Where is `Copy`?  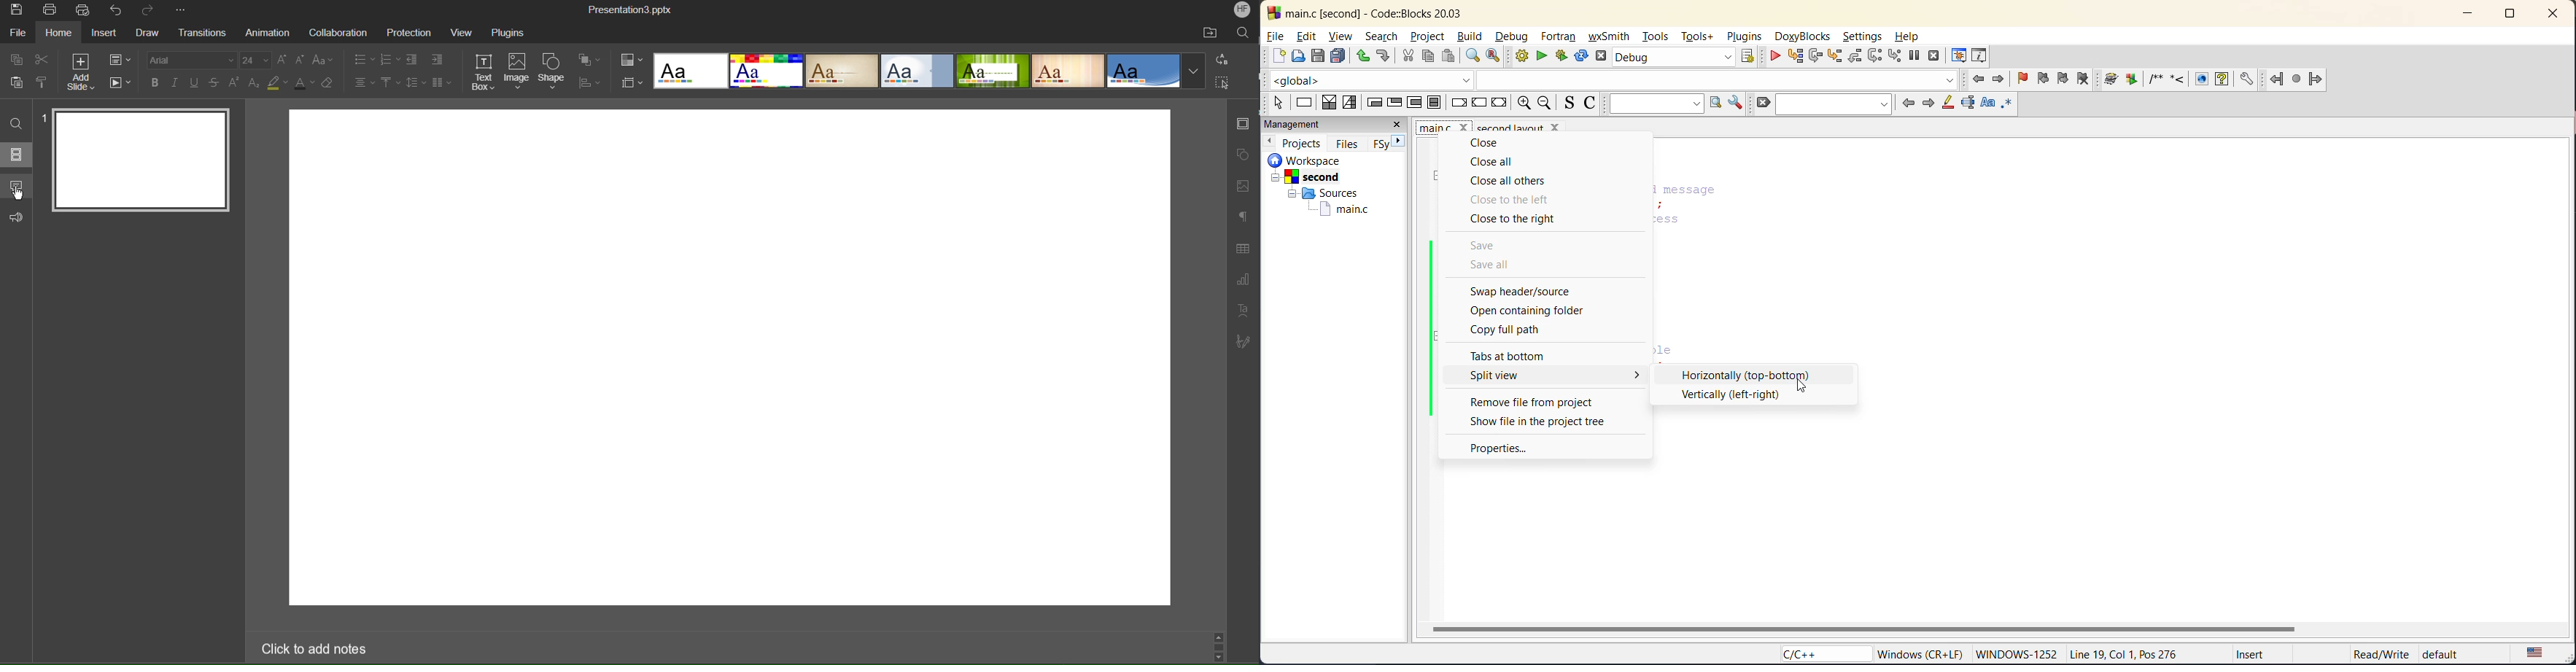
Copy is located at coordinates (18, 59).